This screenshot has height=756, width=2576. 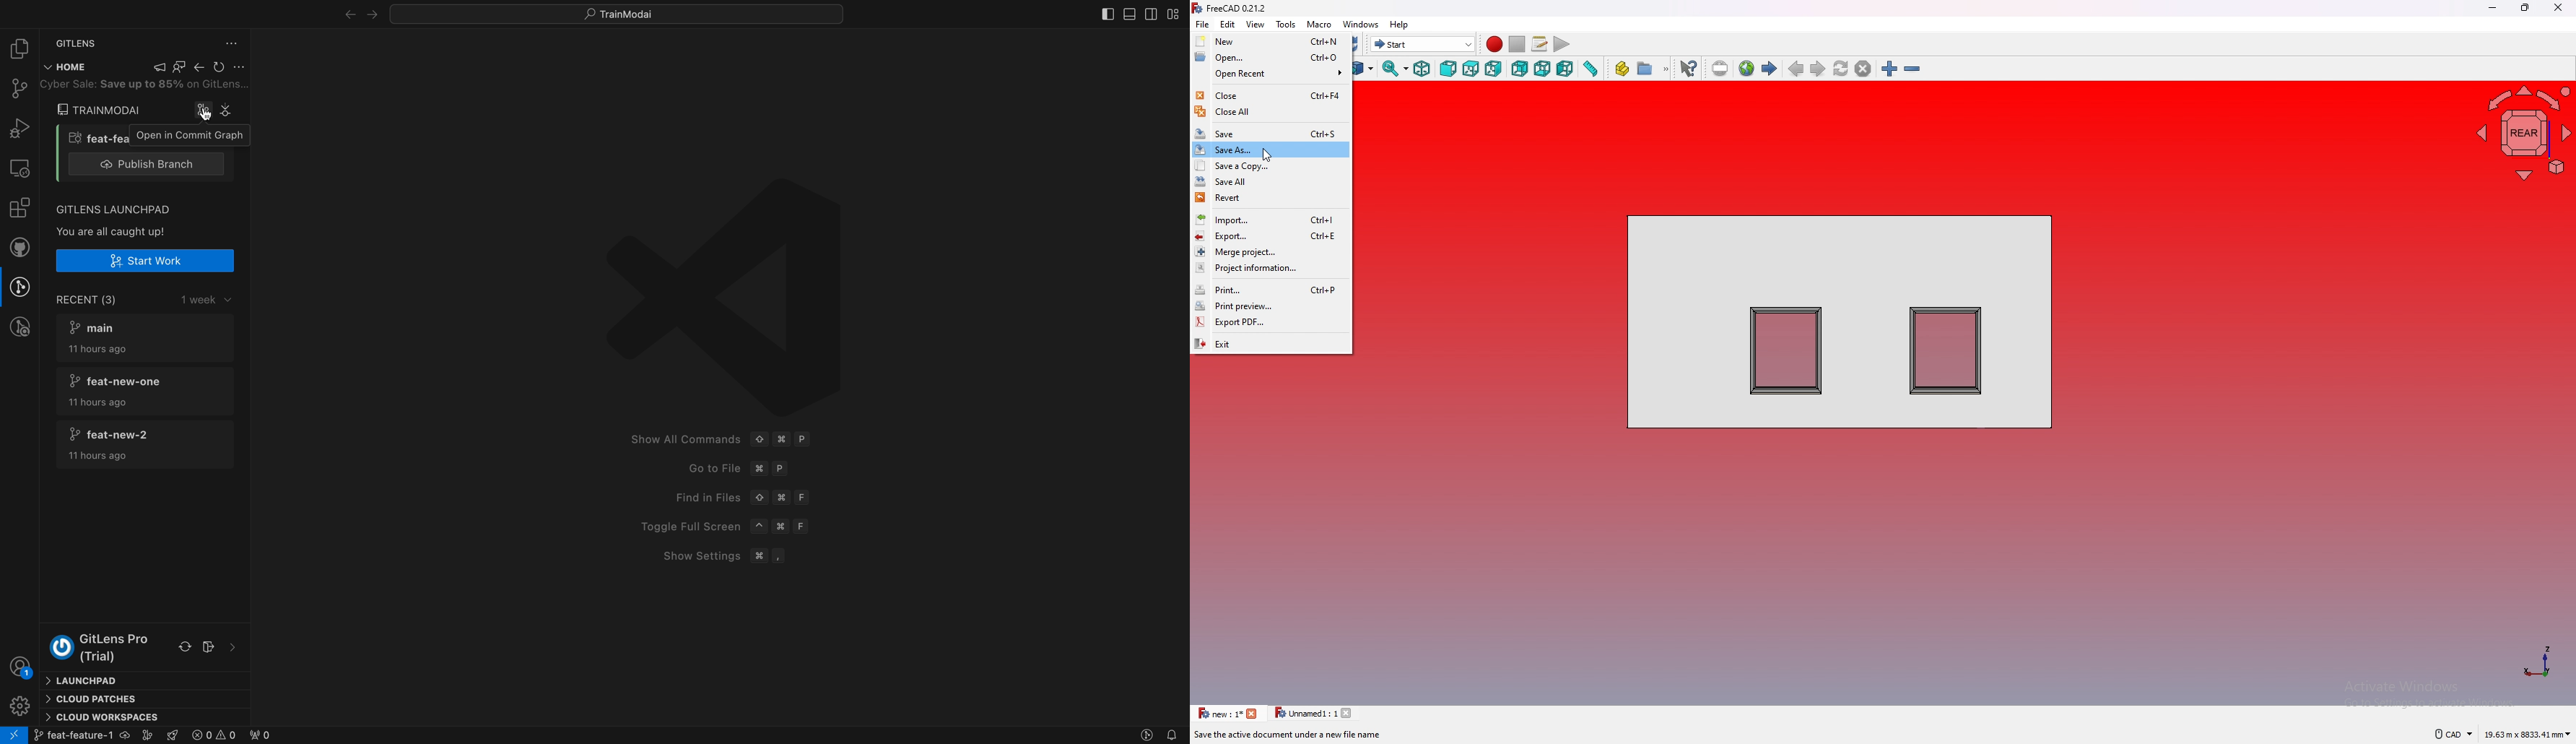 I want to click on refresh, so click(x=1360, y=44).